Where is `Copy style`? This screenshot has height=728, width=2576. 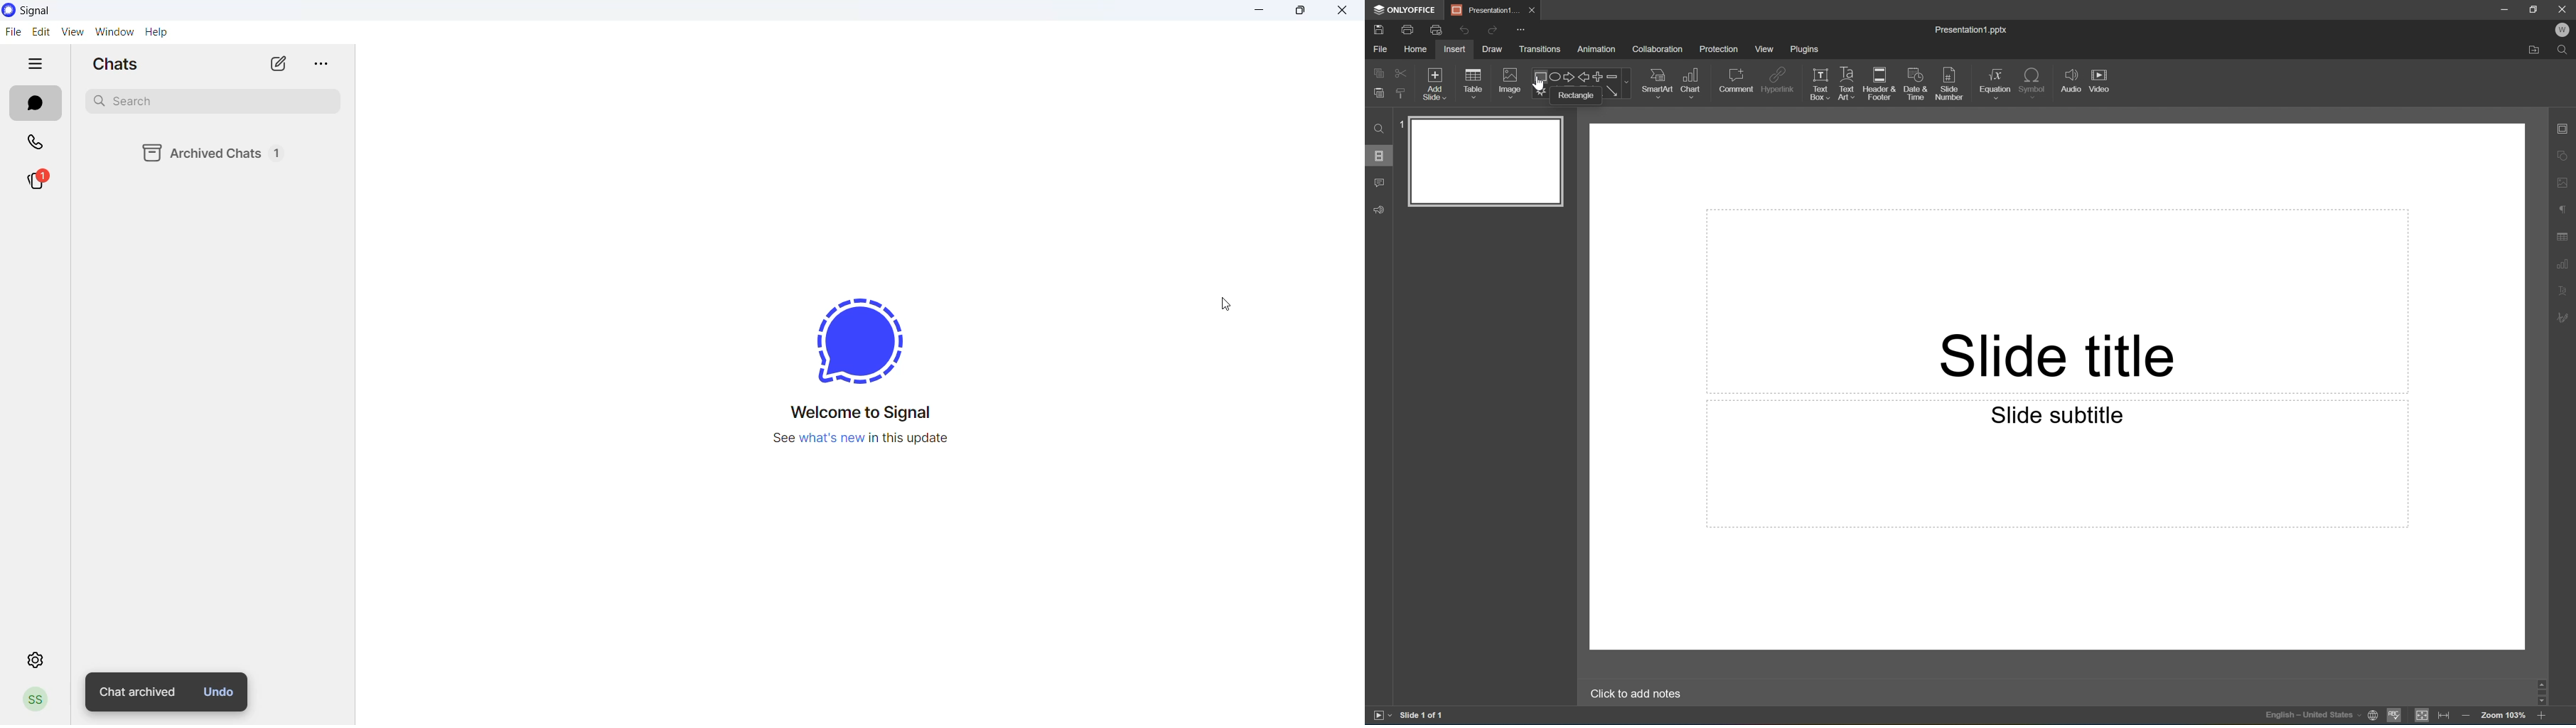
Copy style is located at coordinates (1402, 94).